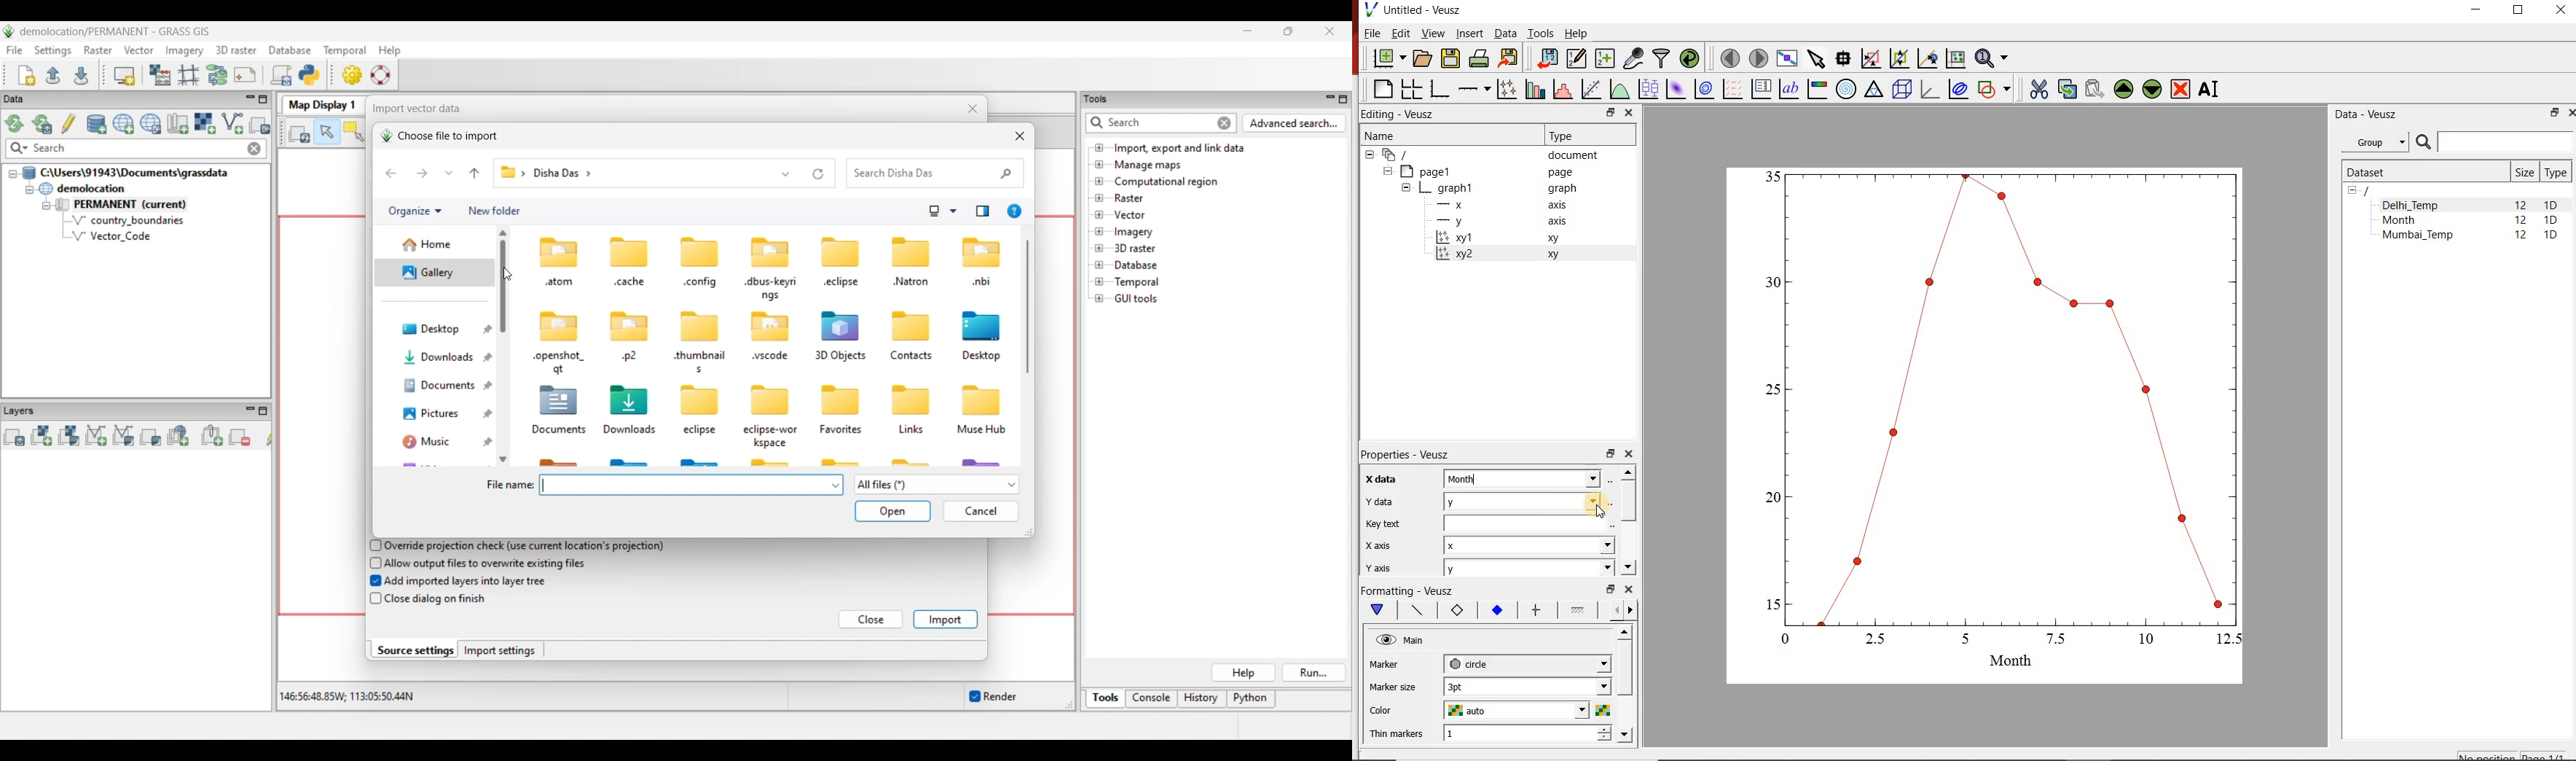  I want to click on CLOSE, so click(2559, 9).